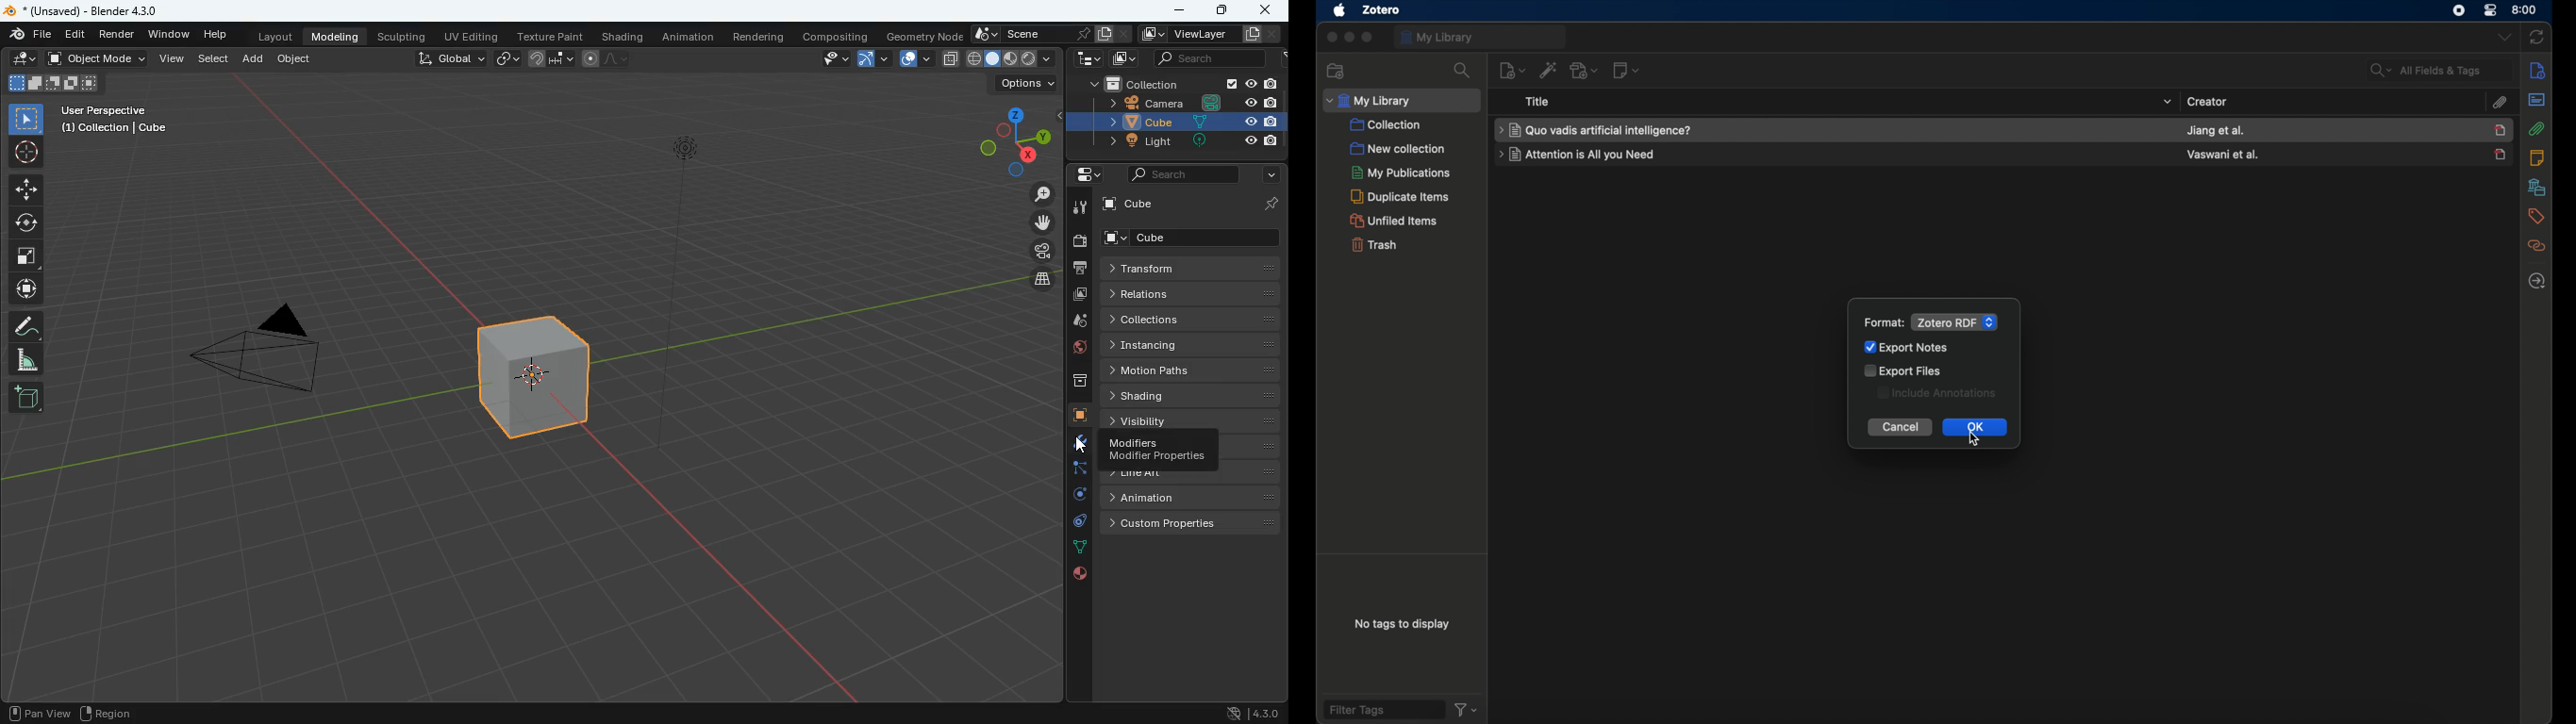 The height and width of the screenshot is (728, 2576). What do you see at coordinates (1909, 347) in the screenshot?
I see `export notes checkbox` at bounding box center [1909, 347].